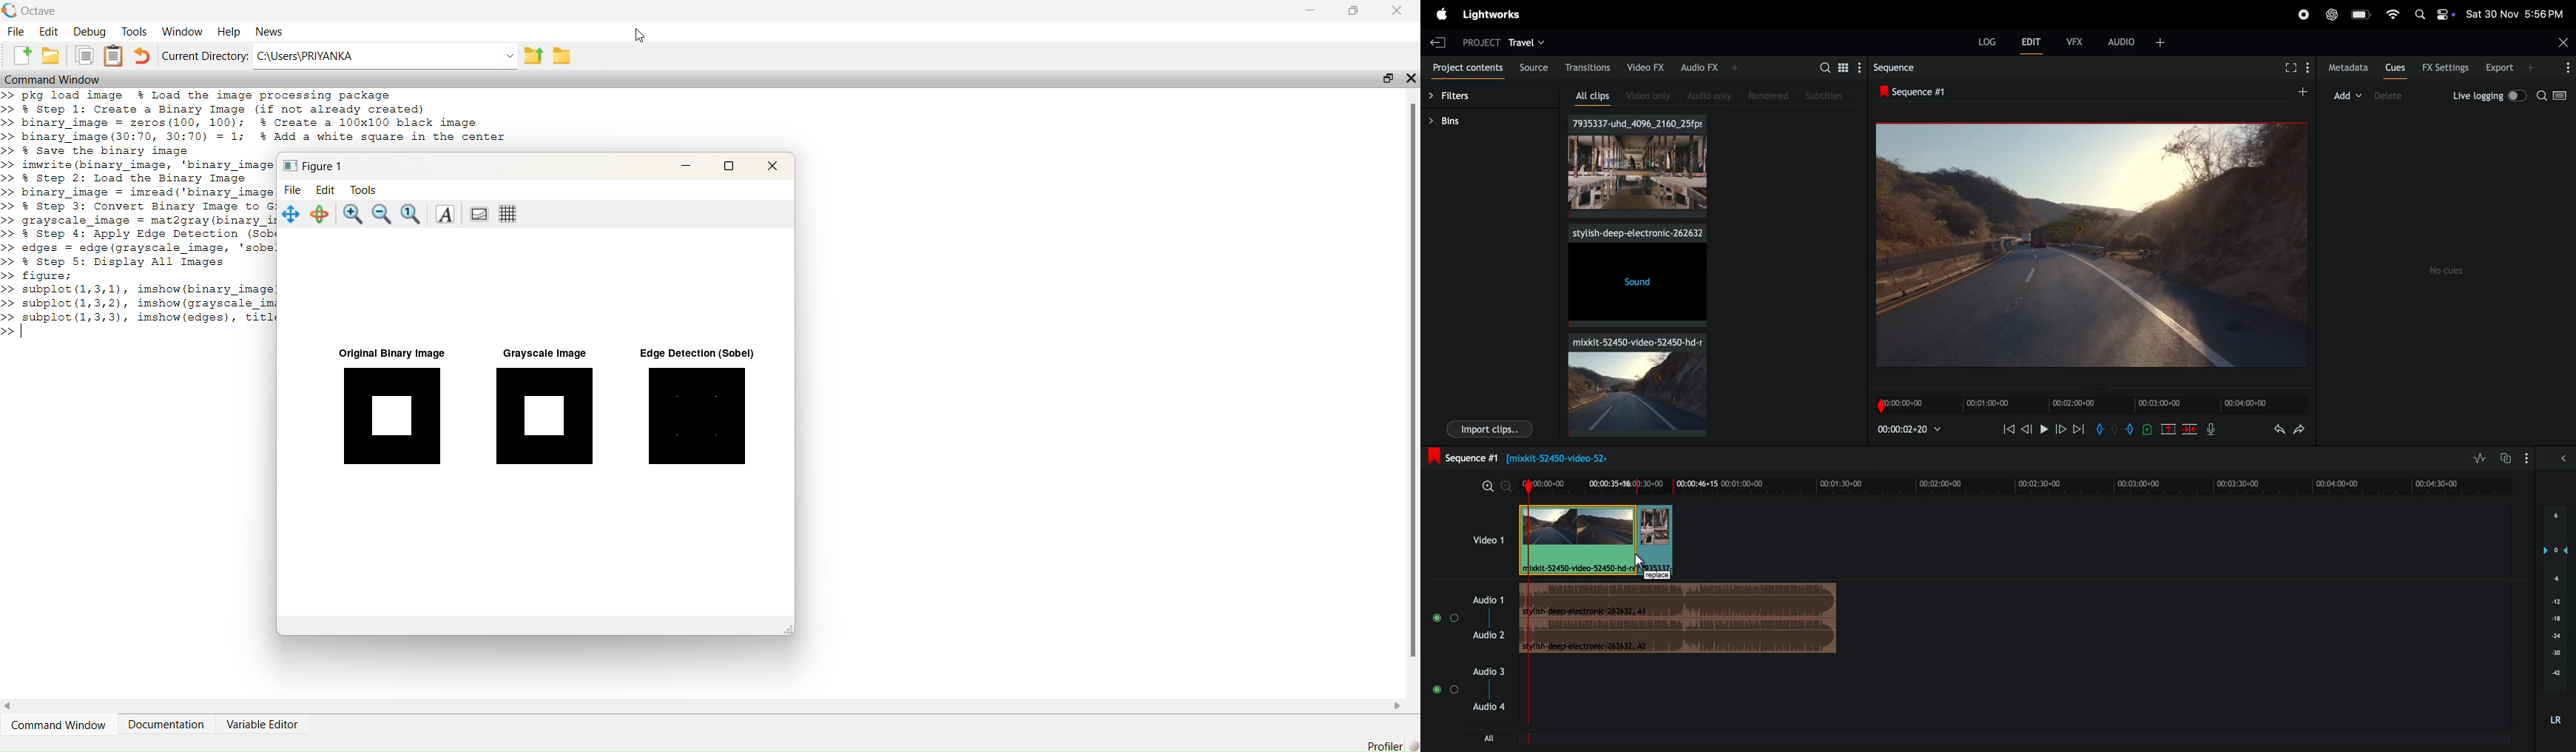  What do you see at coordinates (1392, 745) in the screenshot?
I see `Profiler` at bounding box center [1392, 745].